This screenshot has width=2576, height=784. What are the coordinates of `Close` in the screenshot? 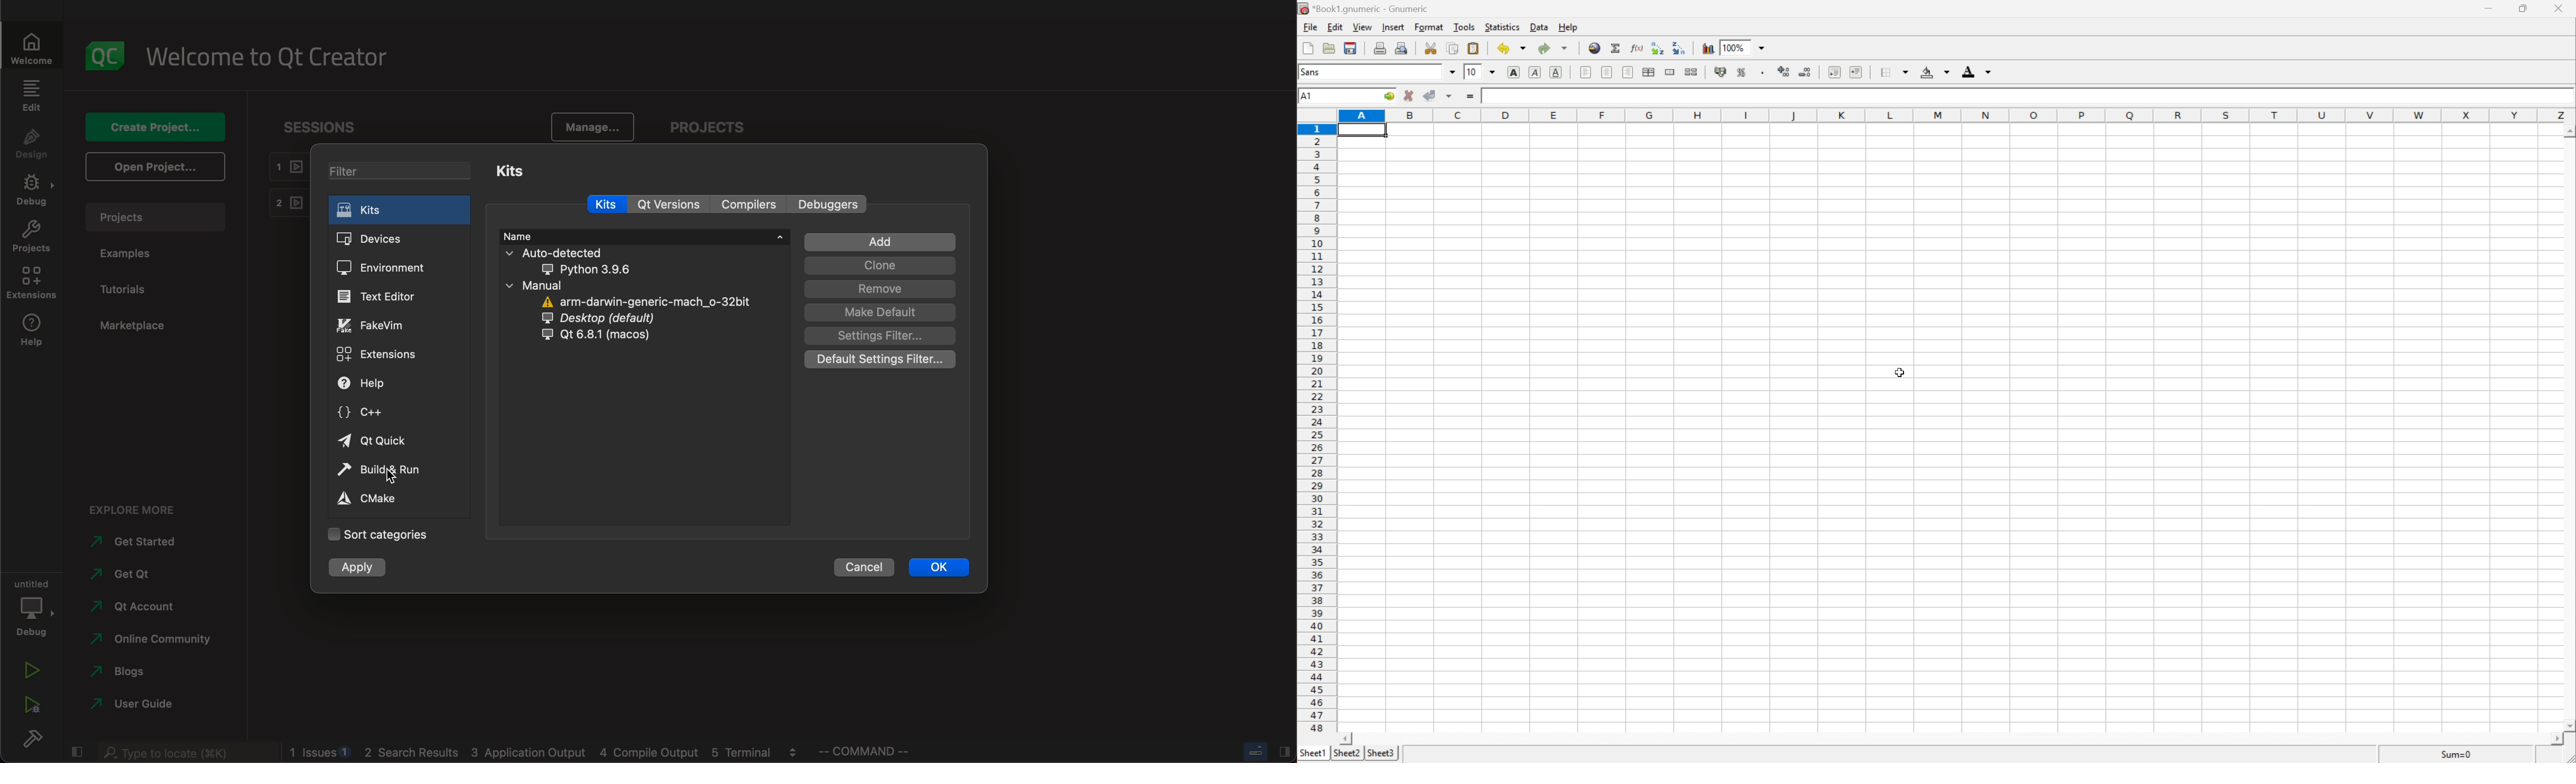 It's located at (2558, 8).